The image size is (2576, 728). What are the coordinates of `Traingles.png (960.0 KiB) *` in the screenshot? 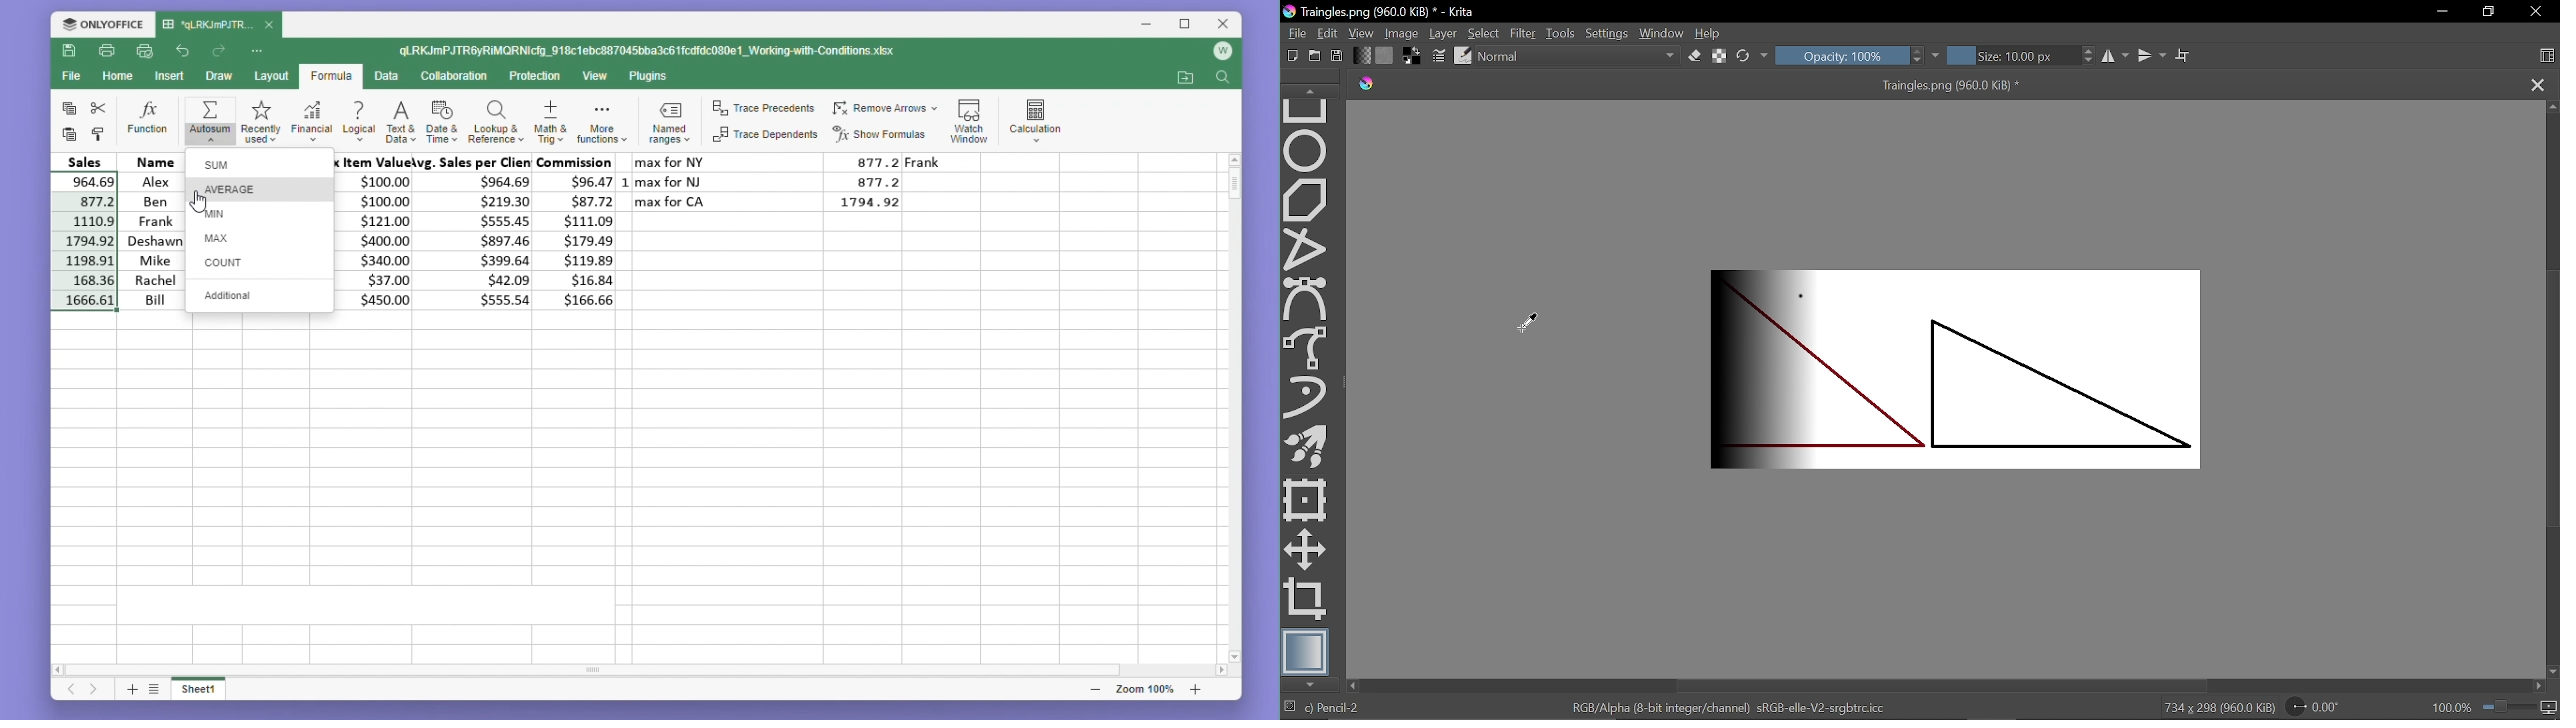 It's located at (1934, 85).